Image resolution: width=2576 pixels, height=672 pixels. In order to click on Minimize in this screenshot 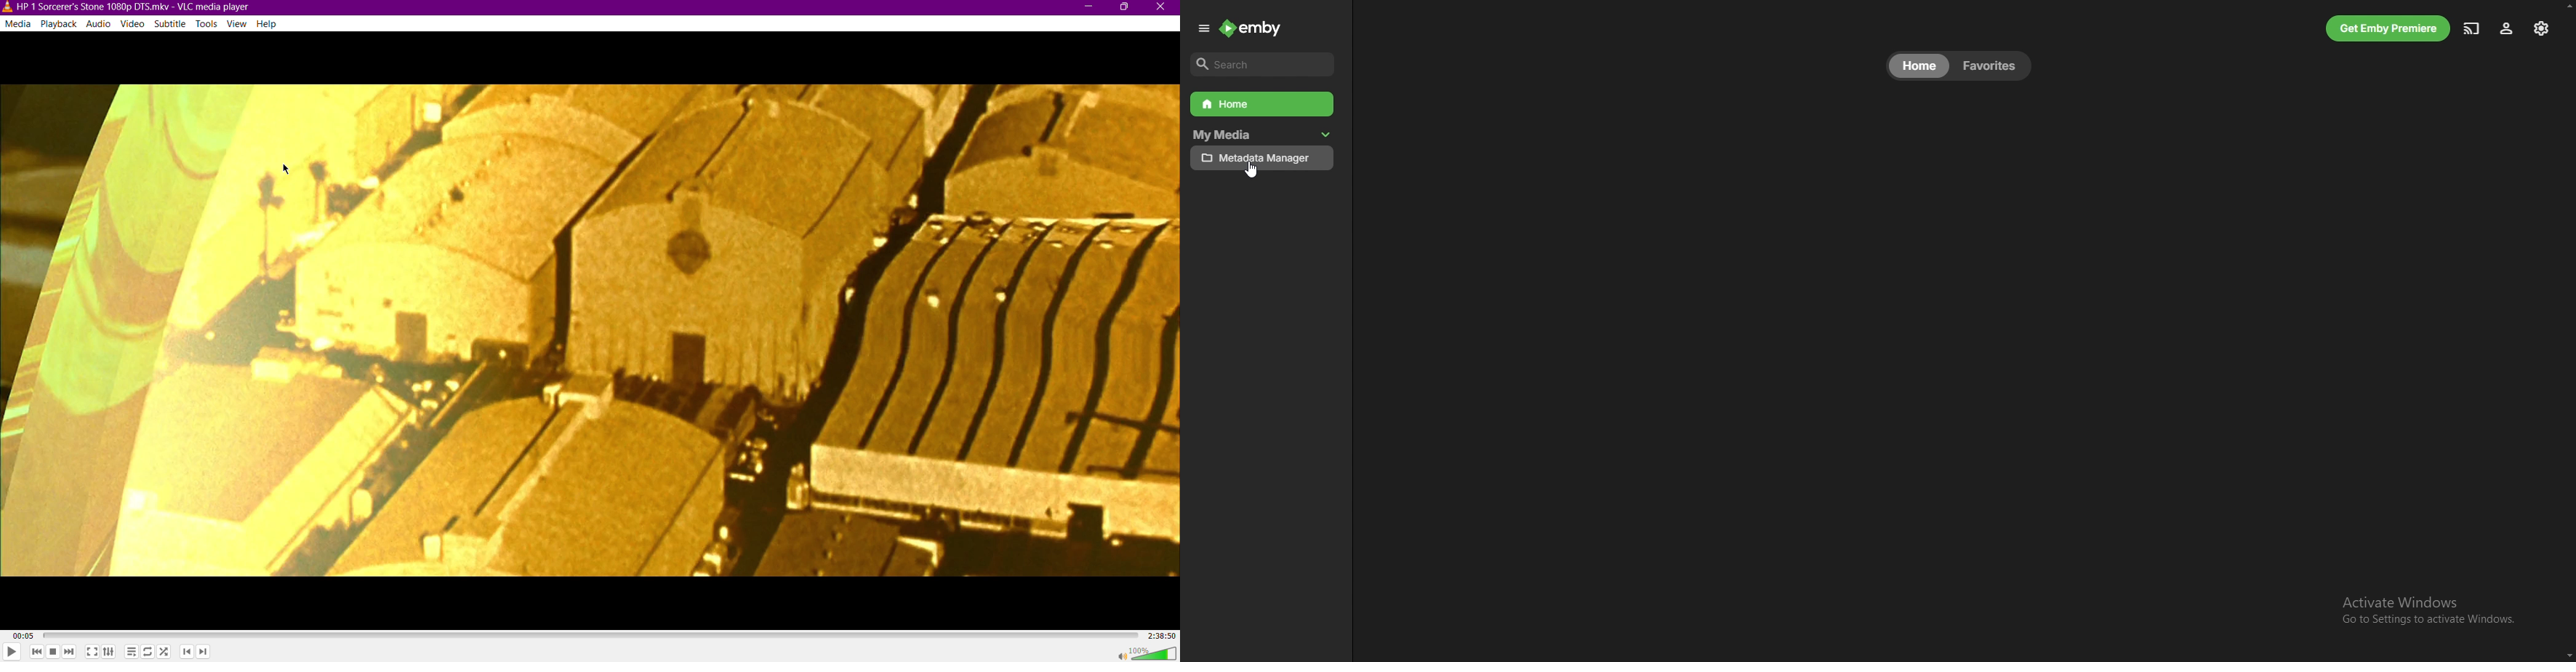, I will do `click(1091, 7)`.